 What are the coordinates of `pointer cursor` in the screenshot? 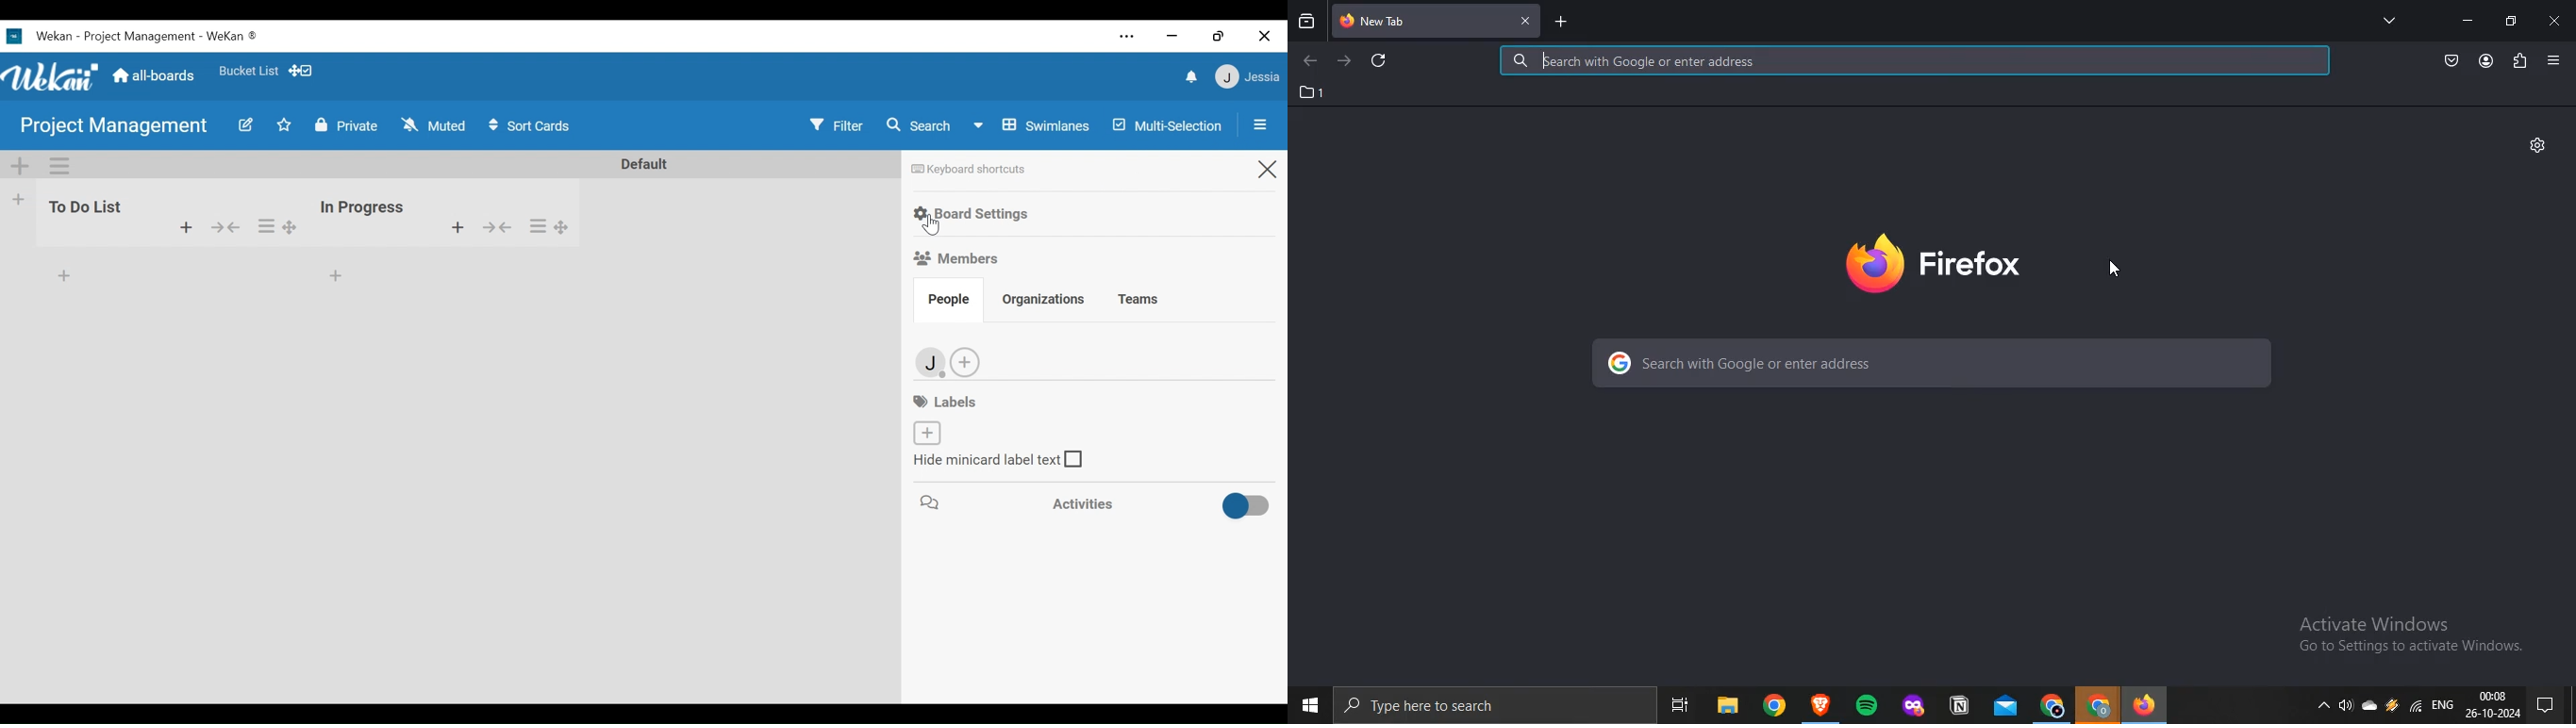 It's located at (2123, 273).